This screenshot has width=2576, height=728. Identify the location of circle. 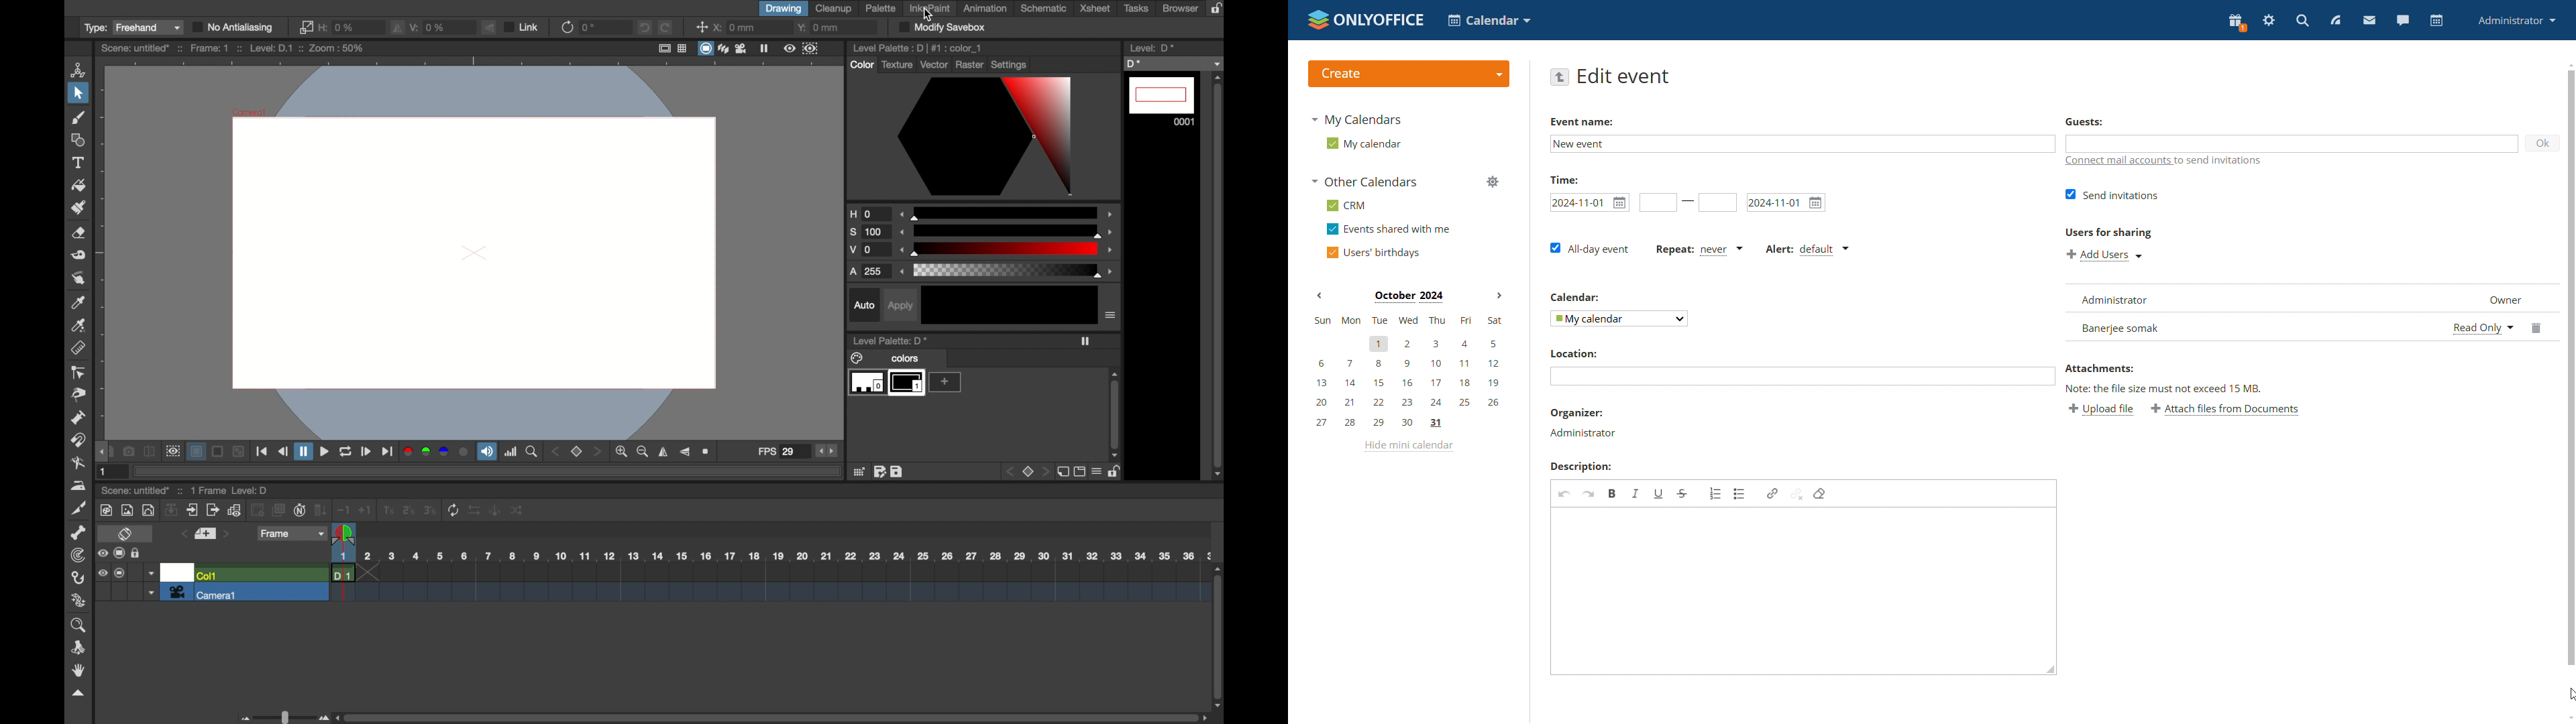
(148, 510).